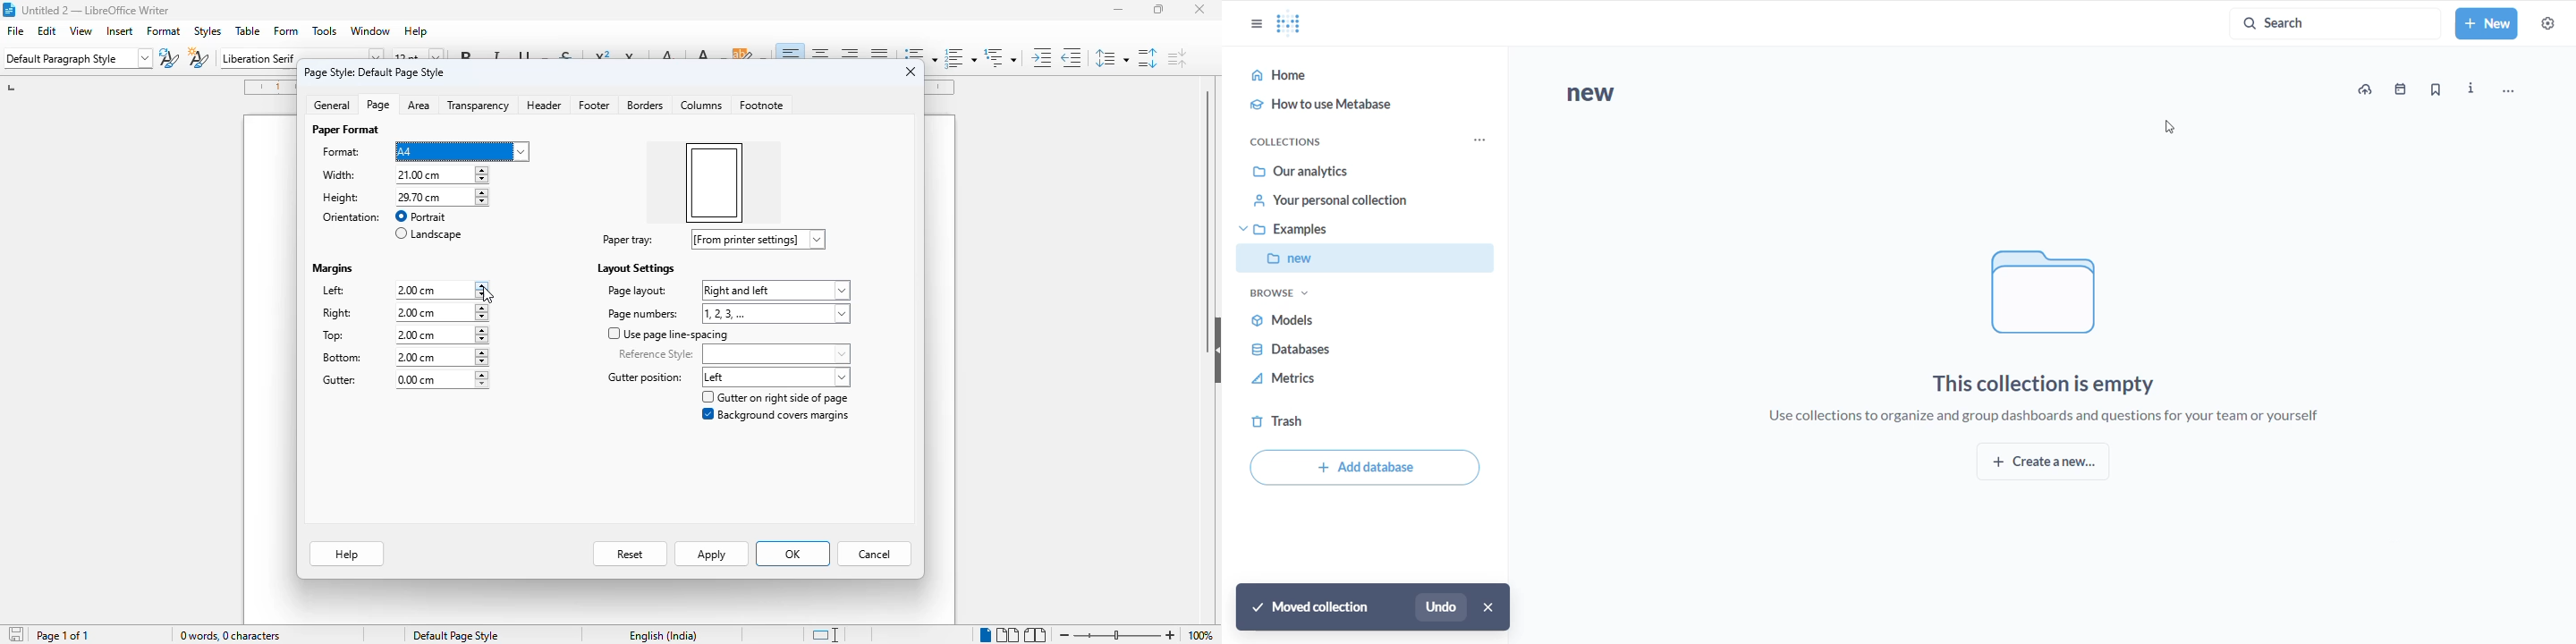 This screenshot has height=644, width=2576. I want to click on top: , so click(333, 335).